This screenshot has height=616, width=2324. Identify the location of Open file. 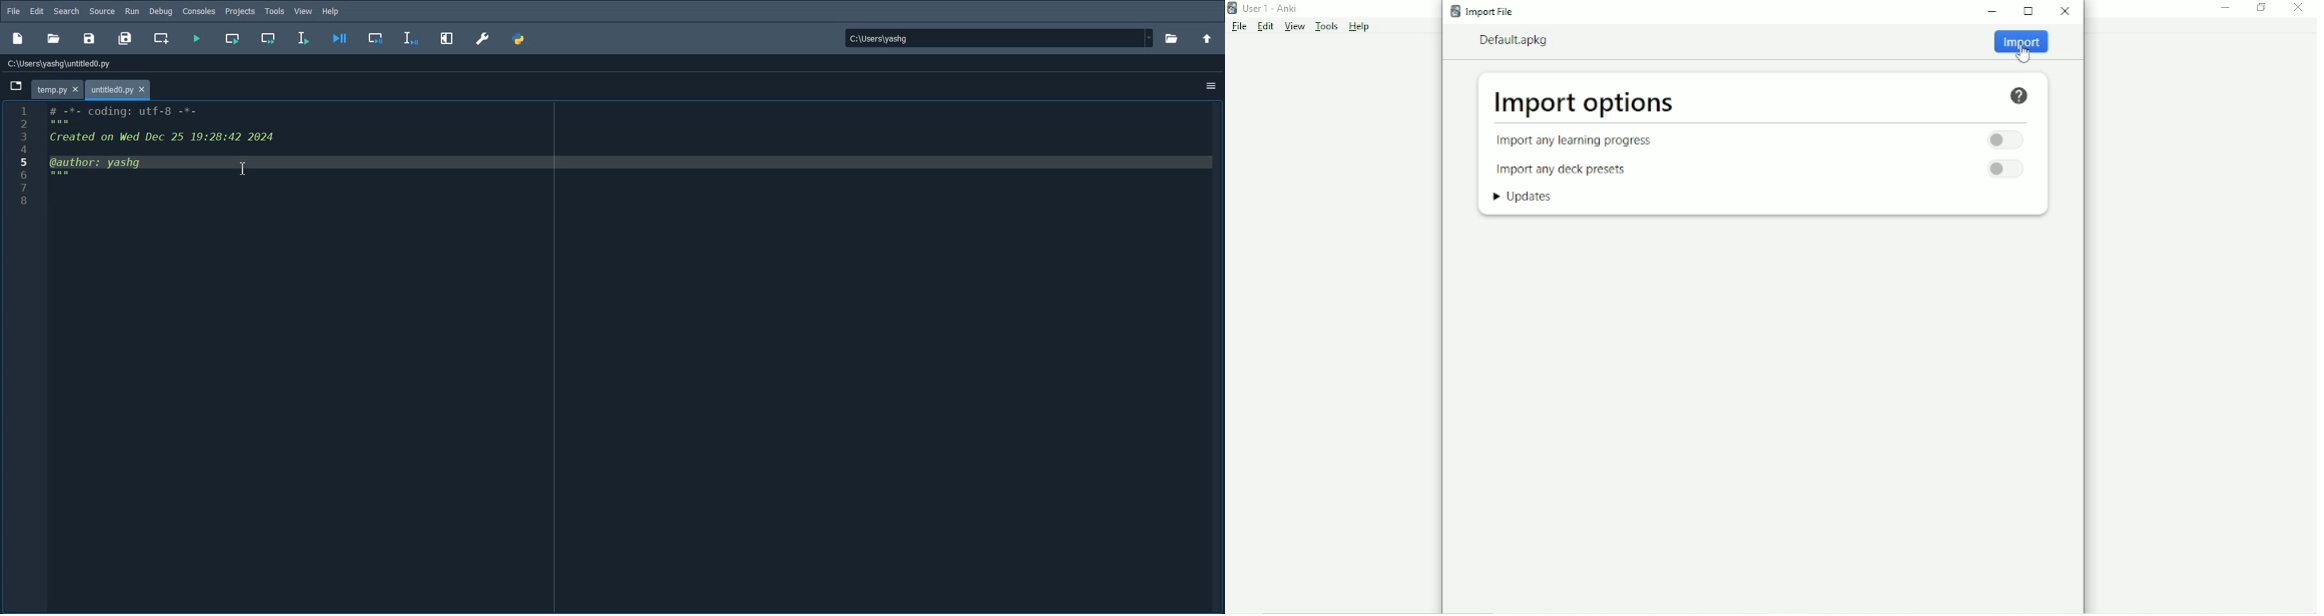
(1173, 37).